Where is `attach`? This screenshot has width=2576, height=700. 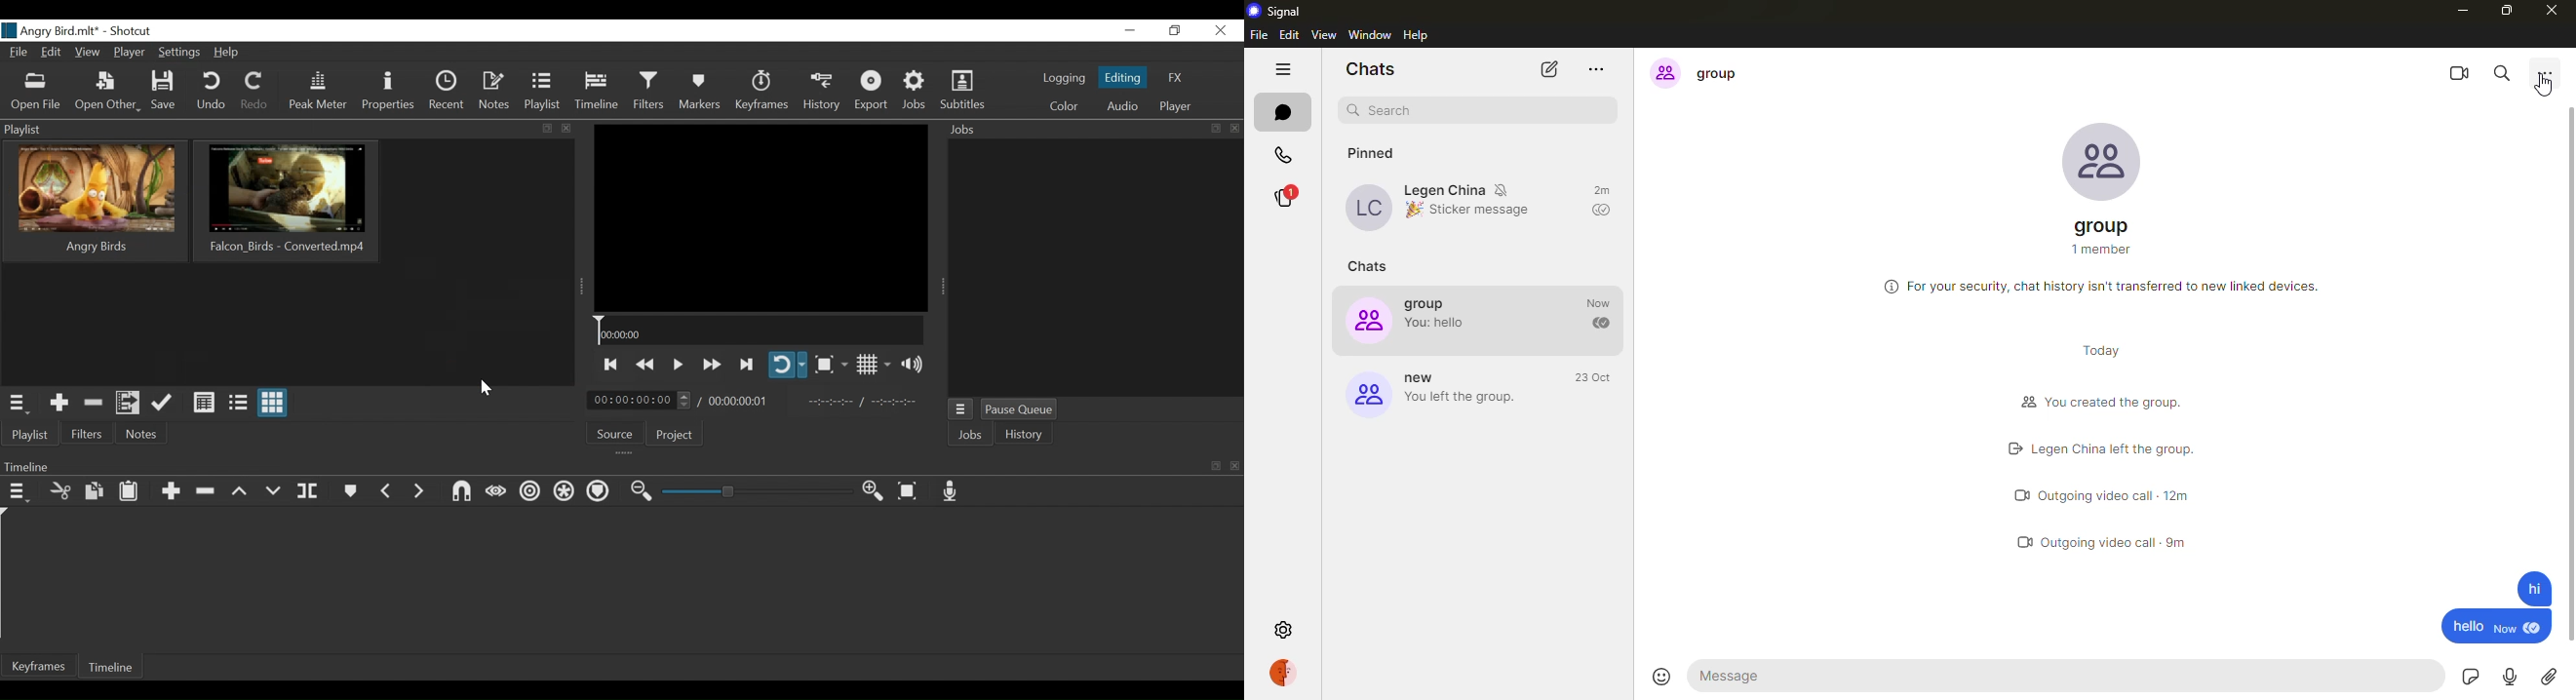 attach is located at coordinates (2548, 678).